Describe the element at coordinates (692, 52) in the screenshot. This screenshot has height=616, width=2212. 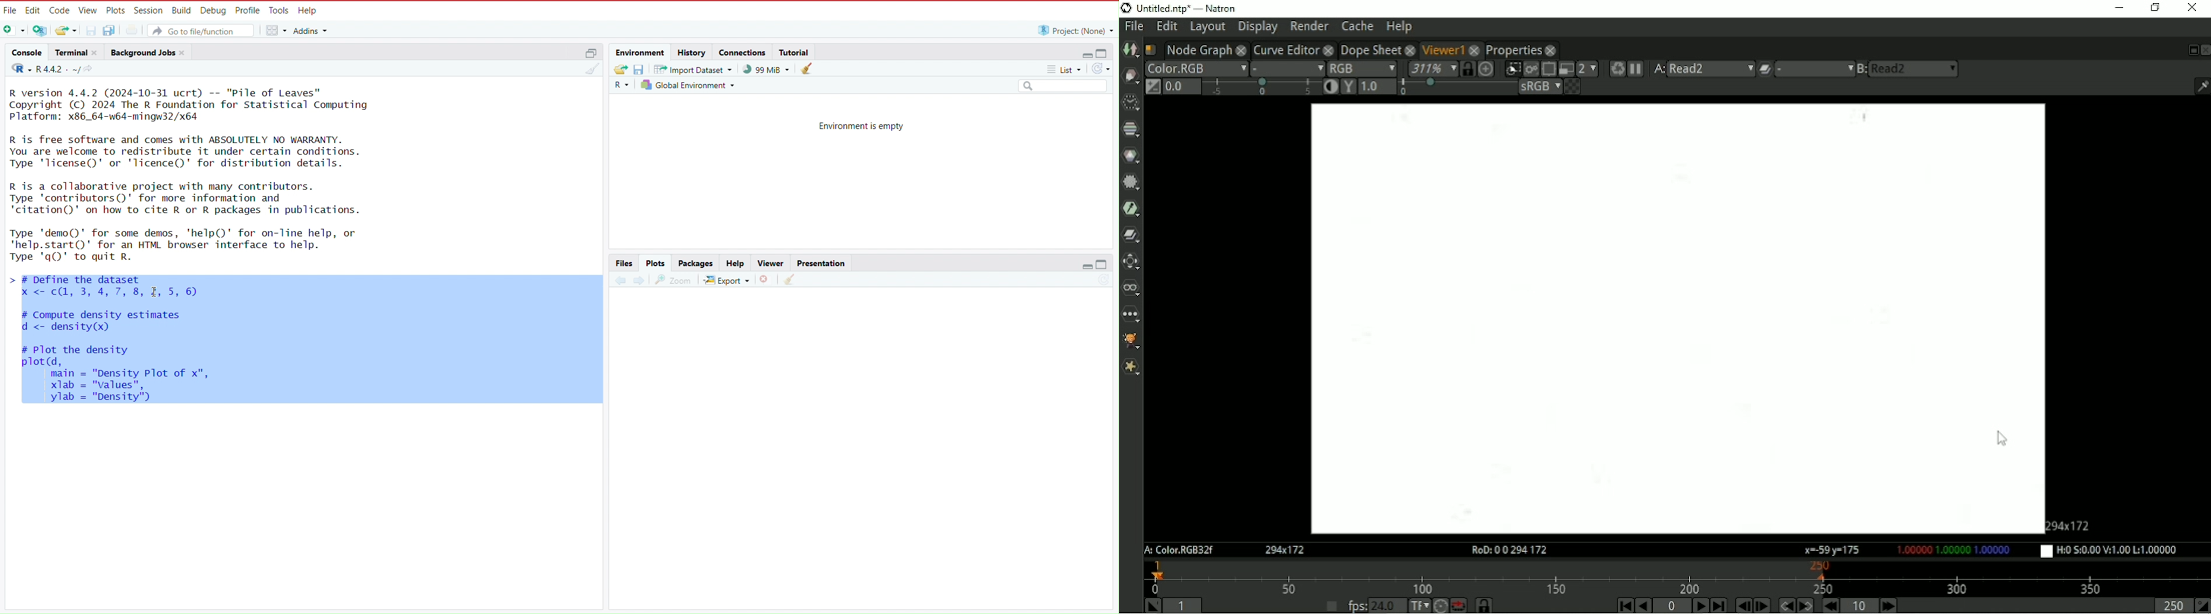
I see `history` at that location.